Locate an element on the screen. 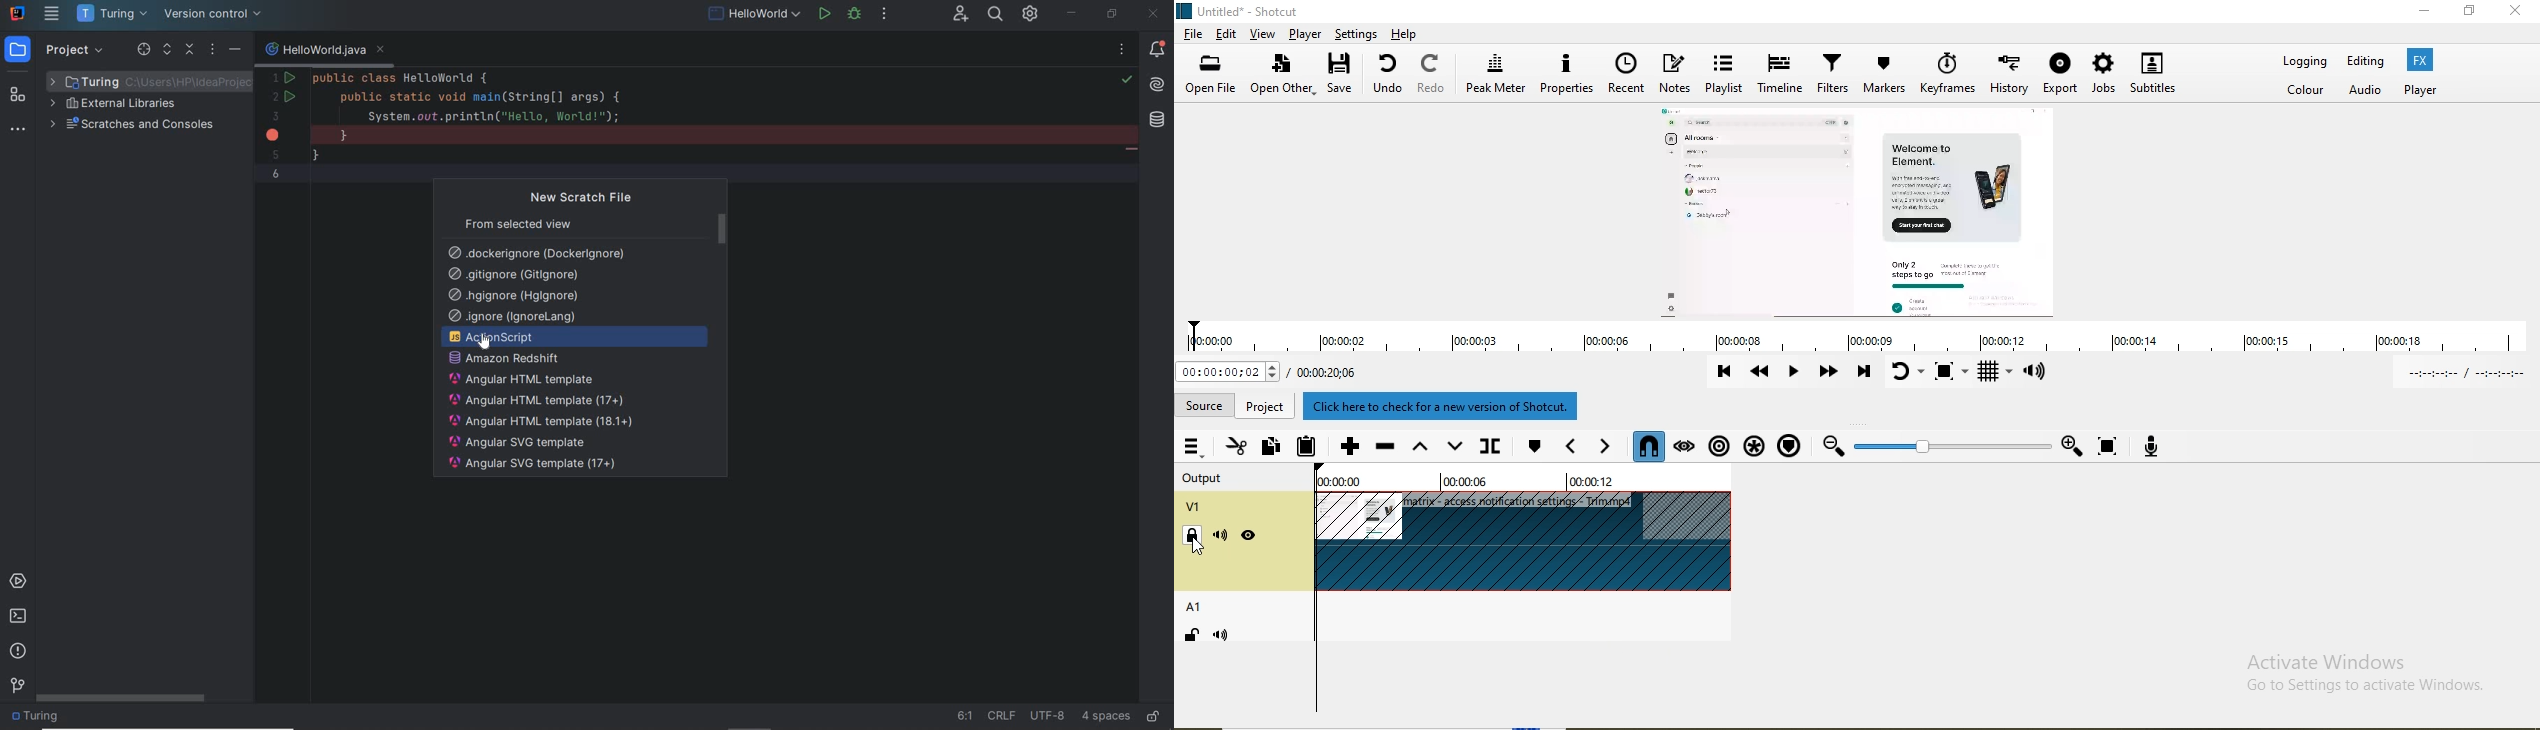 The image size is (2548, 756). terminal is located at coordinates (18, 618).